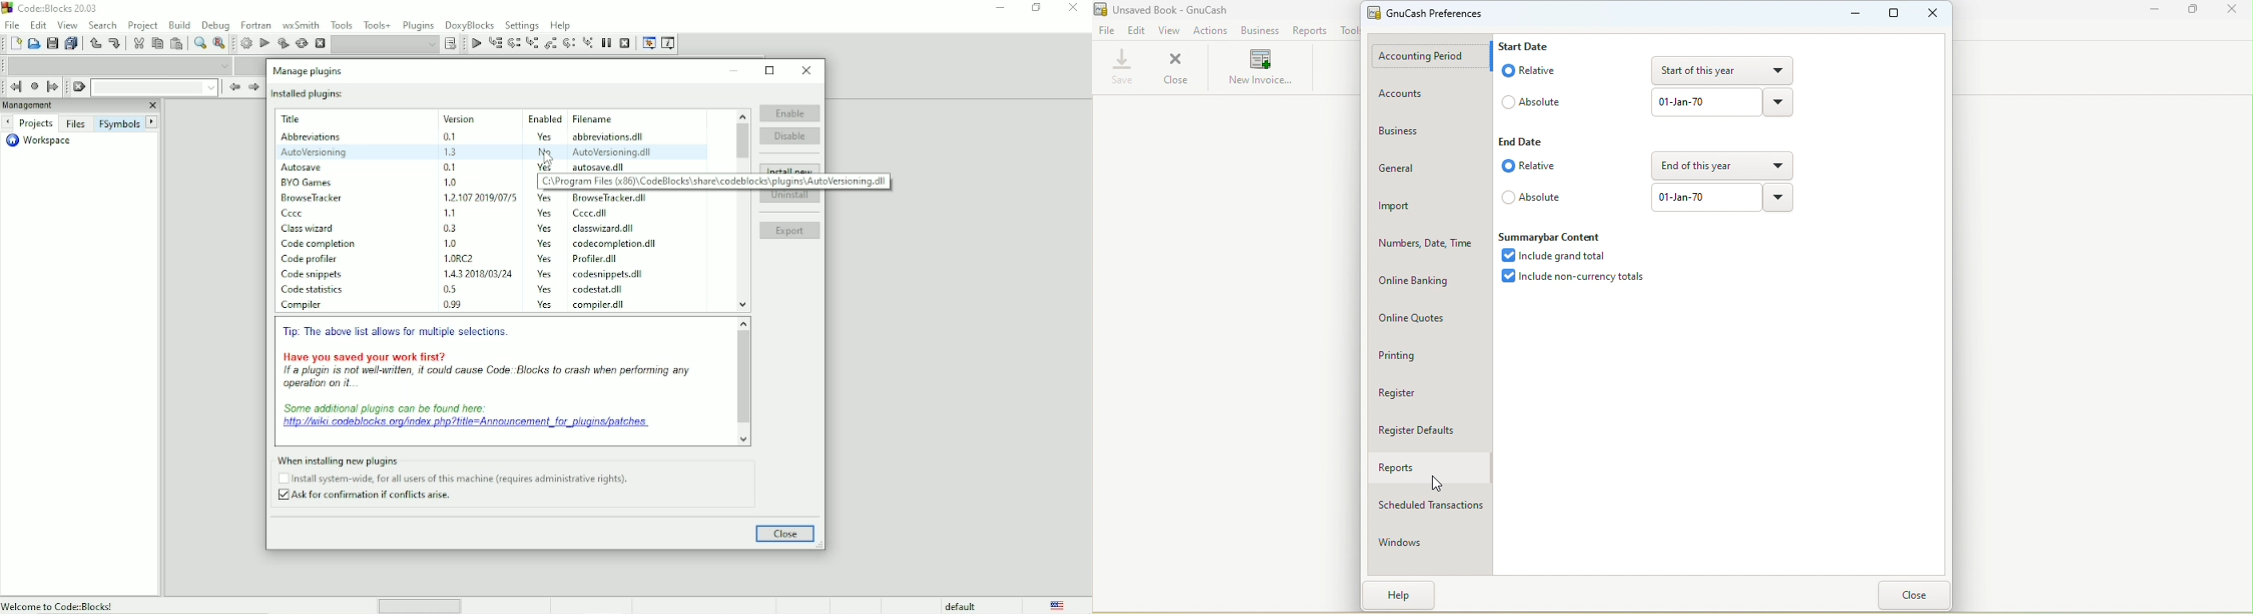 The height and width of the screenshot is (616, 2268). What do you see at coordinates (457, 479) in the screenshot?
I see `When installing new plugins` at bounding box center [457, 479].